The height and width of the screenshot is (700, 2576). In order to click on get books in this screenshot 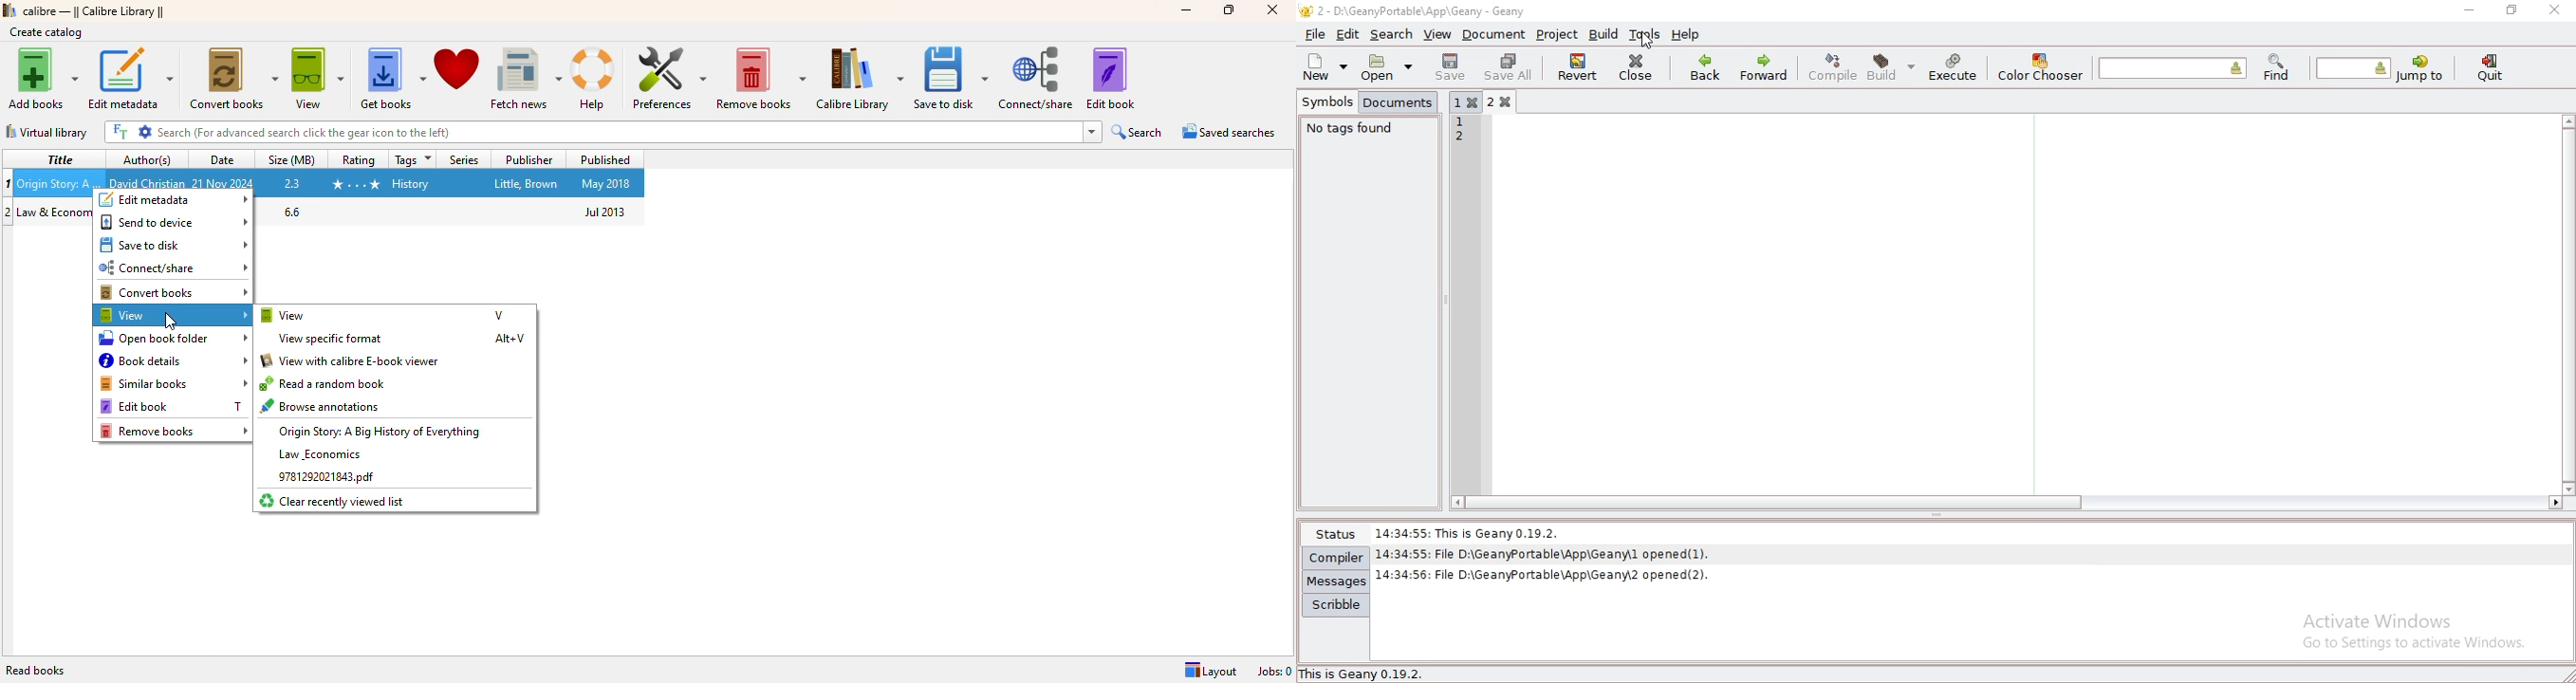, I will do `click(393, 80)`.